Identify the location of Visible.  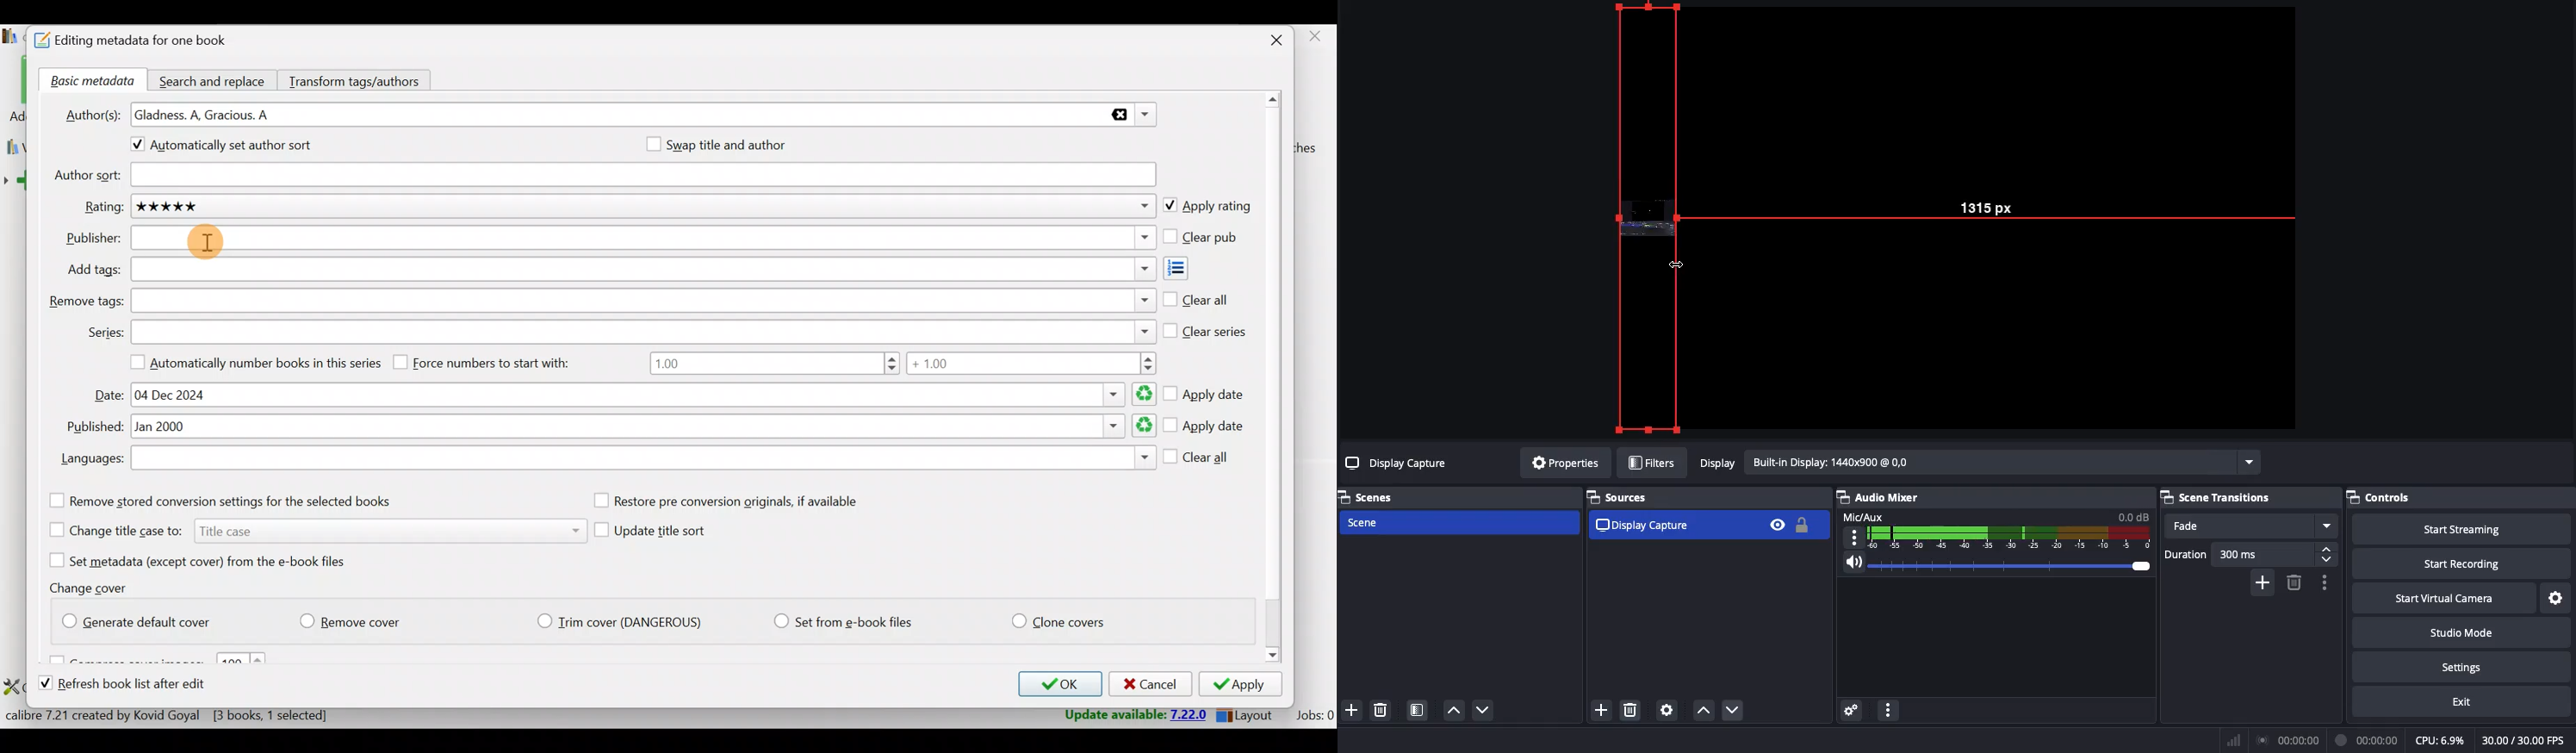
(1777, 524).